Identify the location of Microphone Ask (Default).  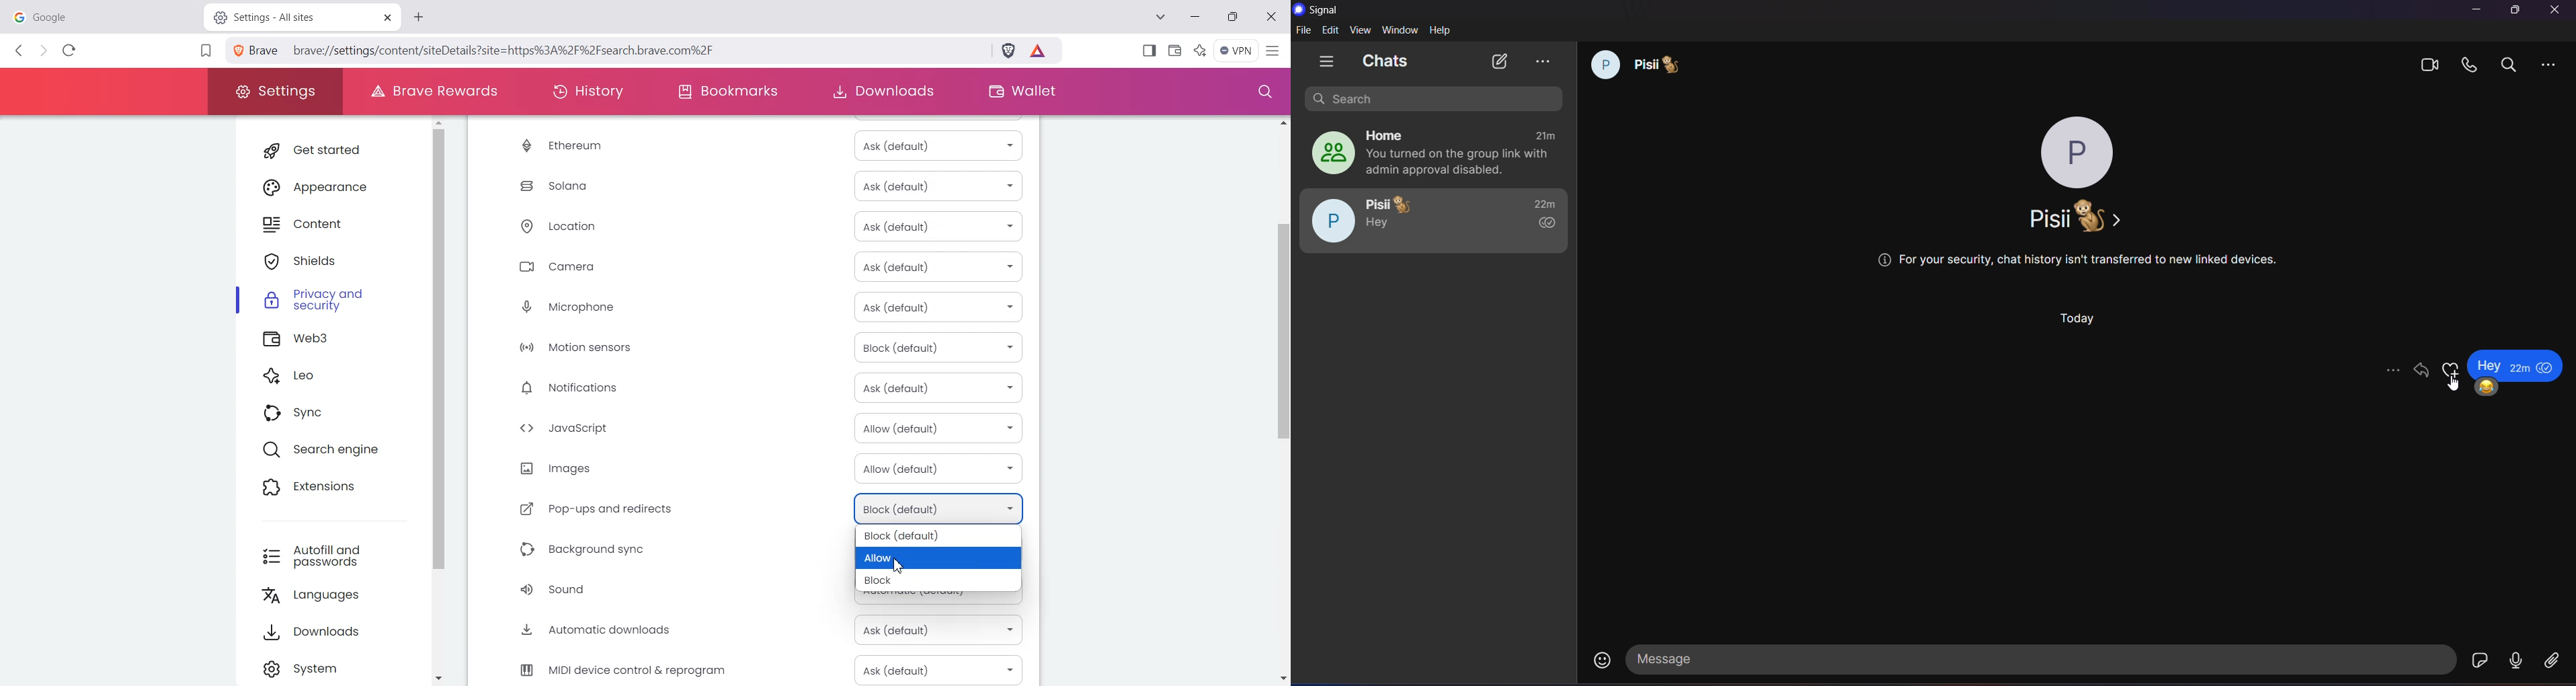
(756, 307).